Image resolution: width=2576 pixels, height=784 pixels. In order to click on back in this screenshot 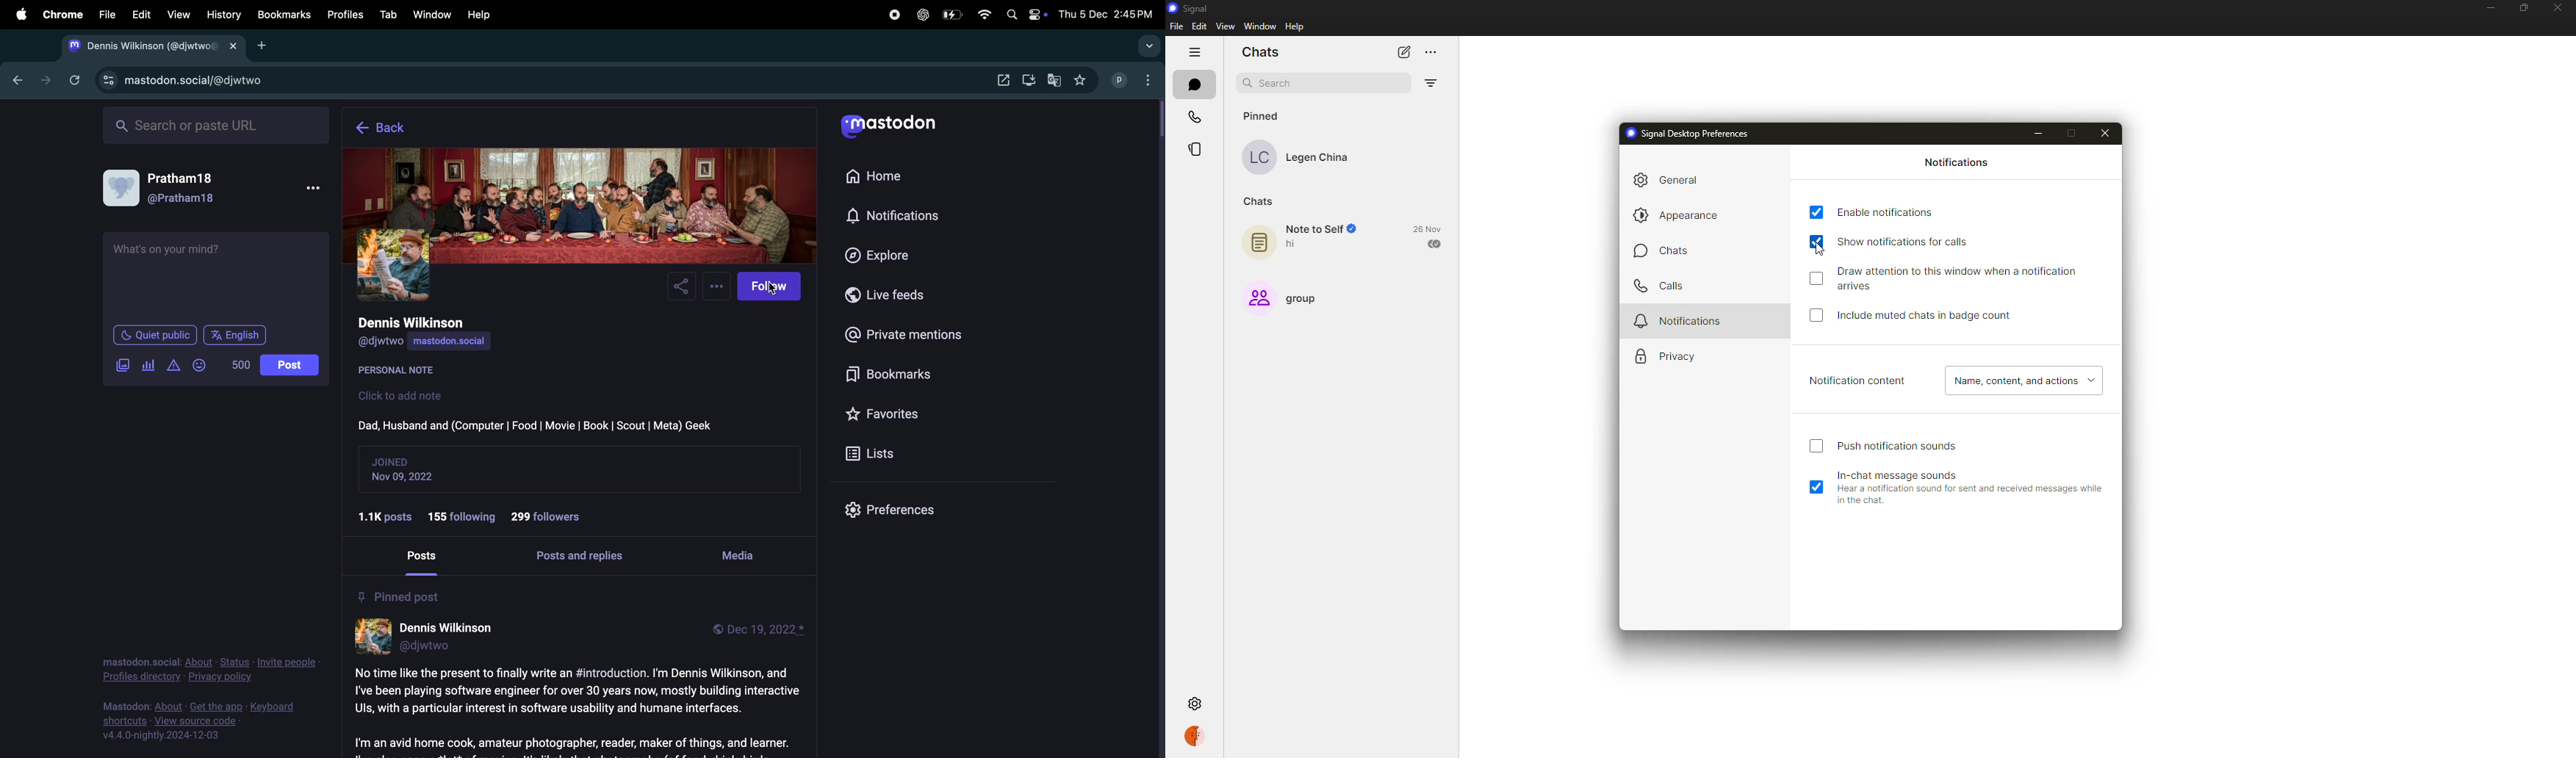, I will do `click(388, 128)`.